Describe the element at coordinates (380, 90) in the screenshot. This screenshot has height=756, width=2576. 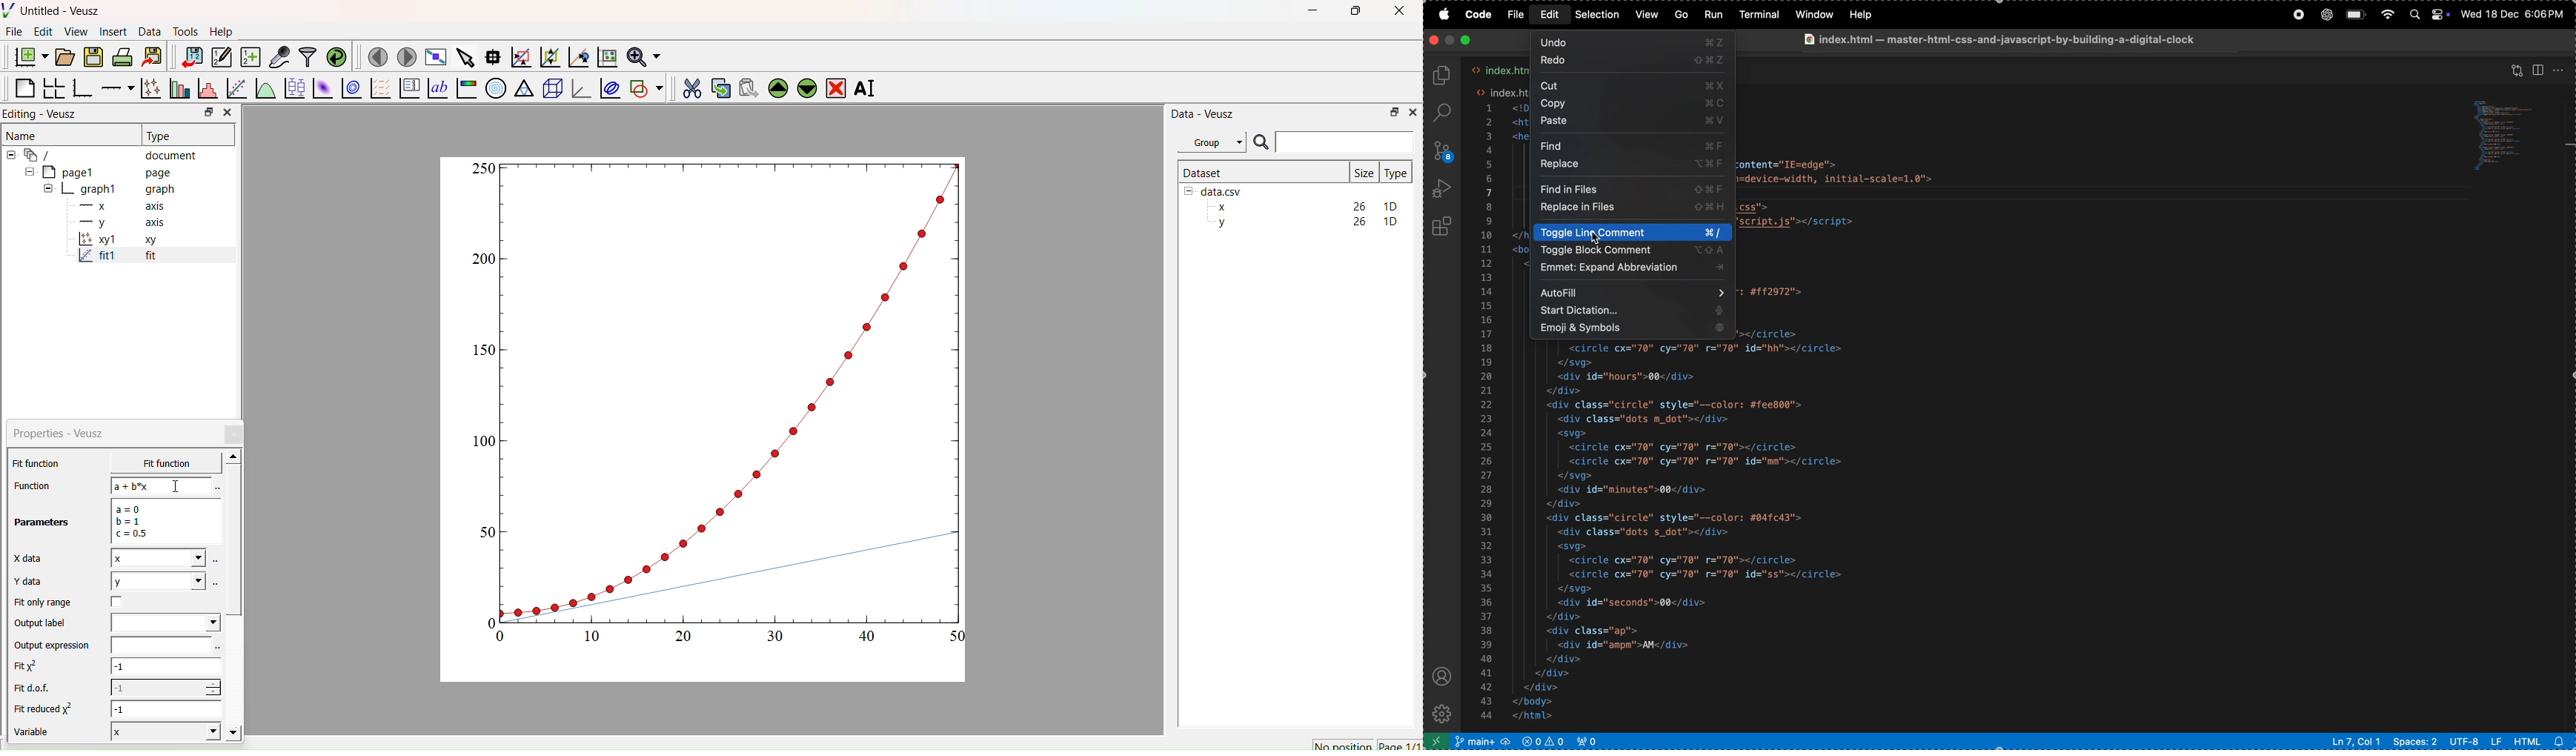
I see `Plot Vector Field` at that location.